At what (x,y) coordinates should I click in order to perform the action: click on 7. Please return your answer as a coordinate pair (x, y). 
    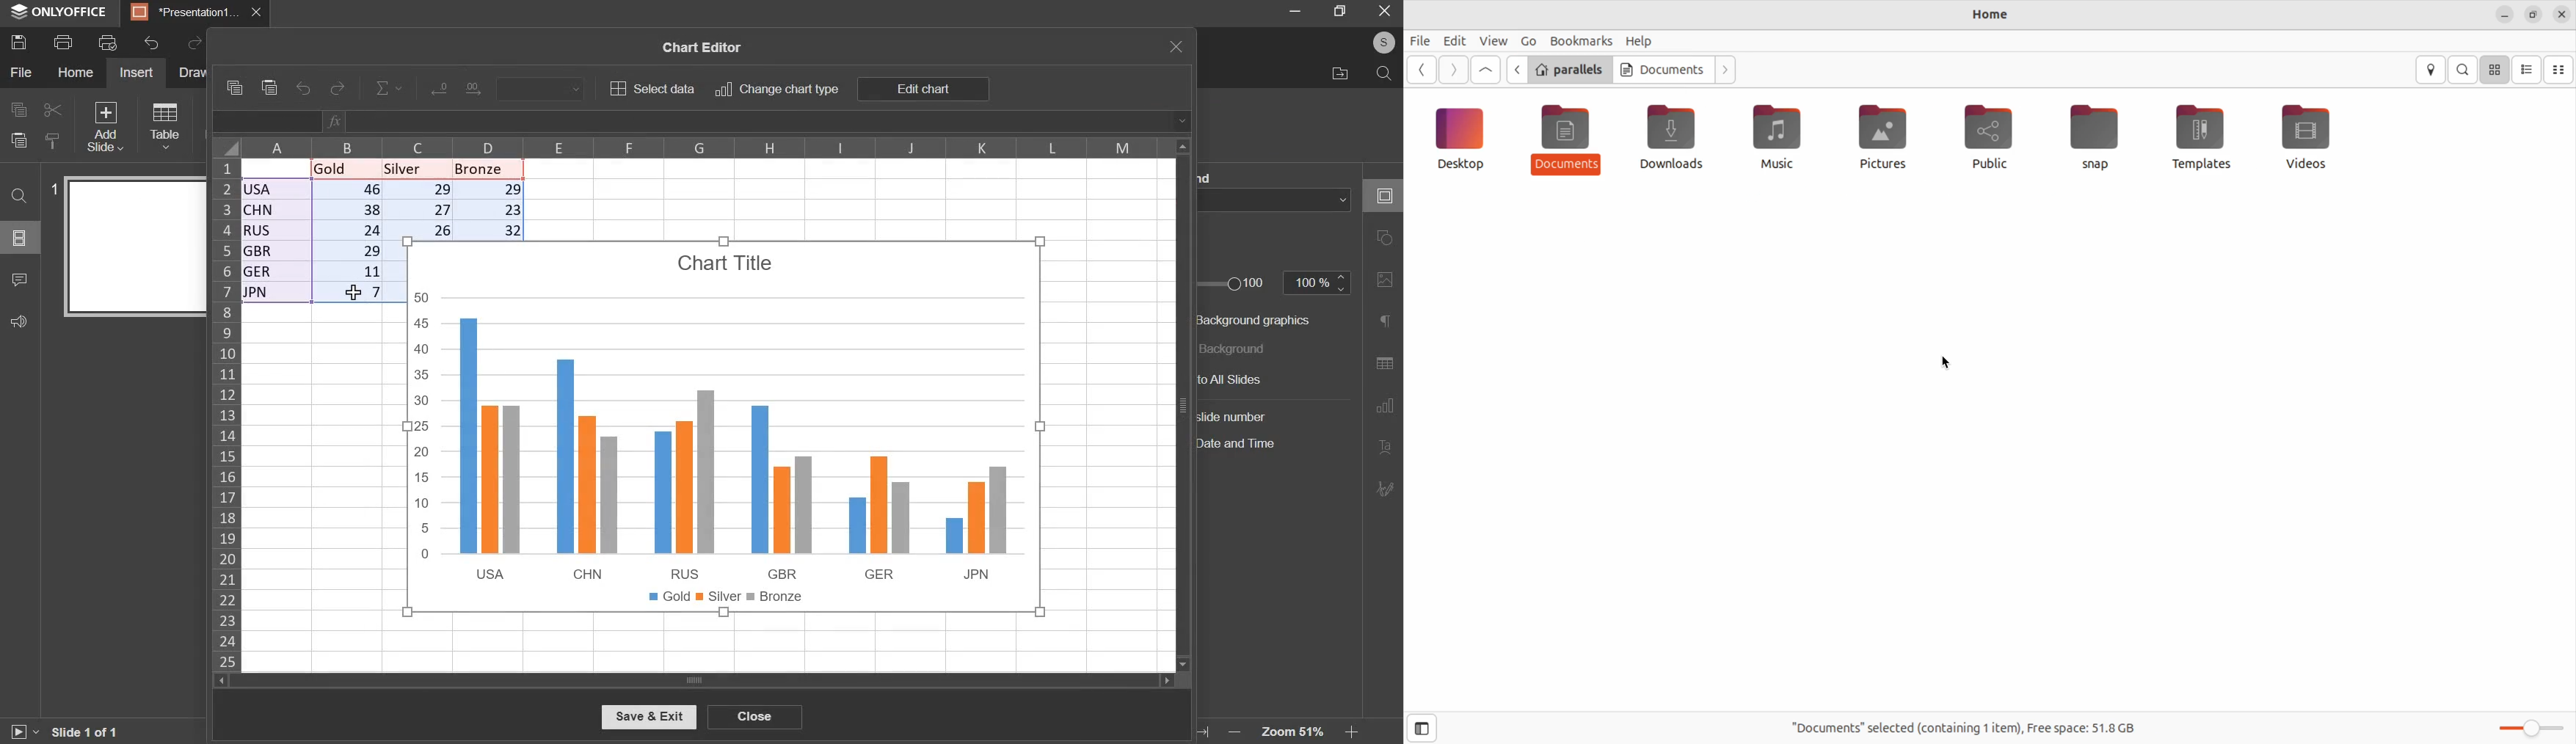
    Looking at the image, I should click on (349, 293).